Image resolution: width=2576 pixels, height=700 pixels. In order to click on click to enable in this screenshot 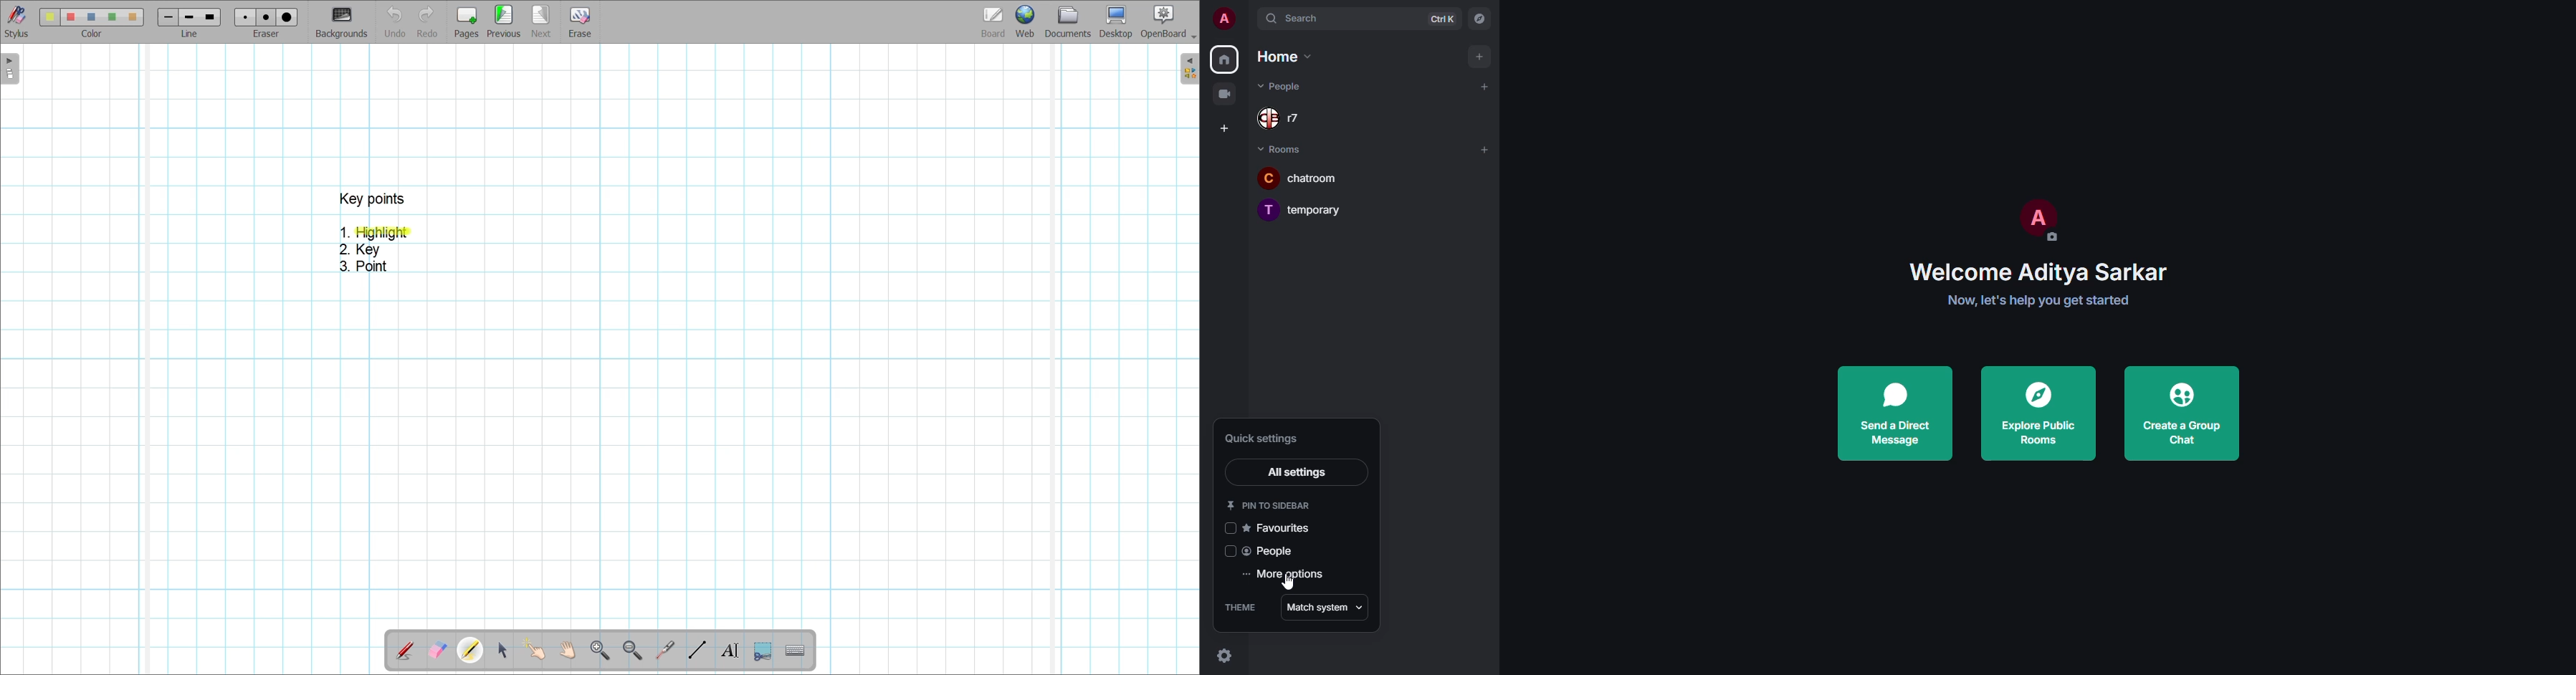, I will do `click(1230, 527)`.